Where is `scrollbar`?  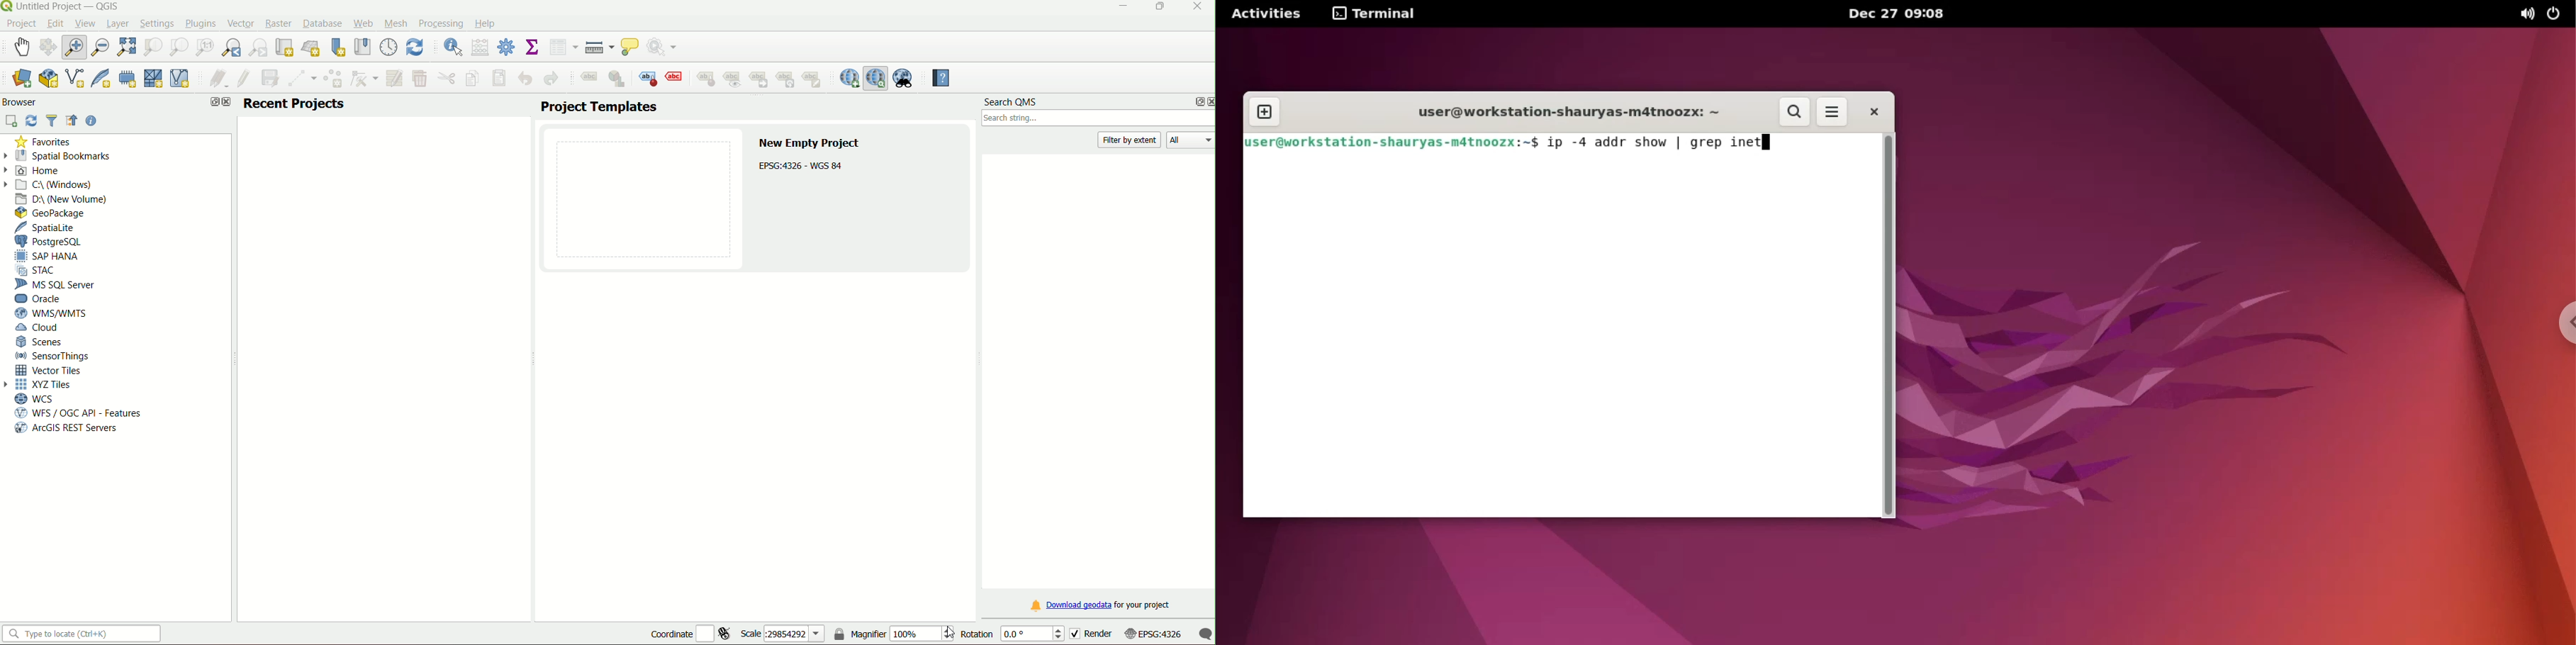 scrollbar is located at coordinates (1891, 324).